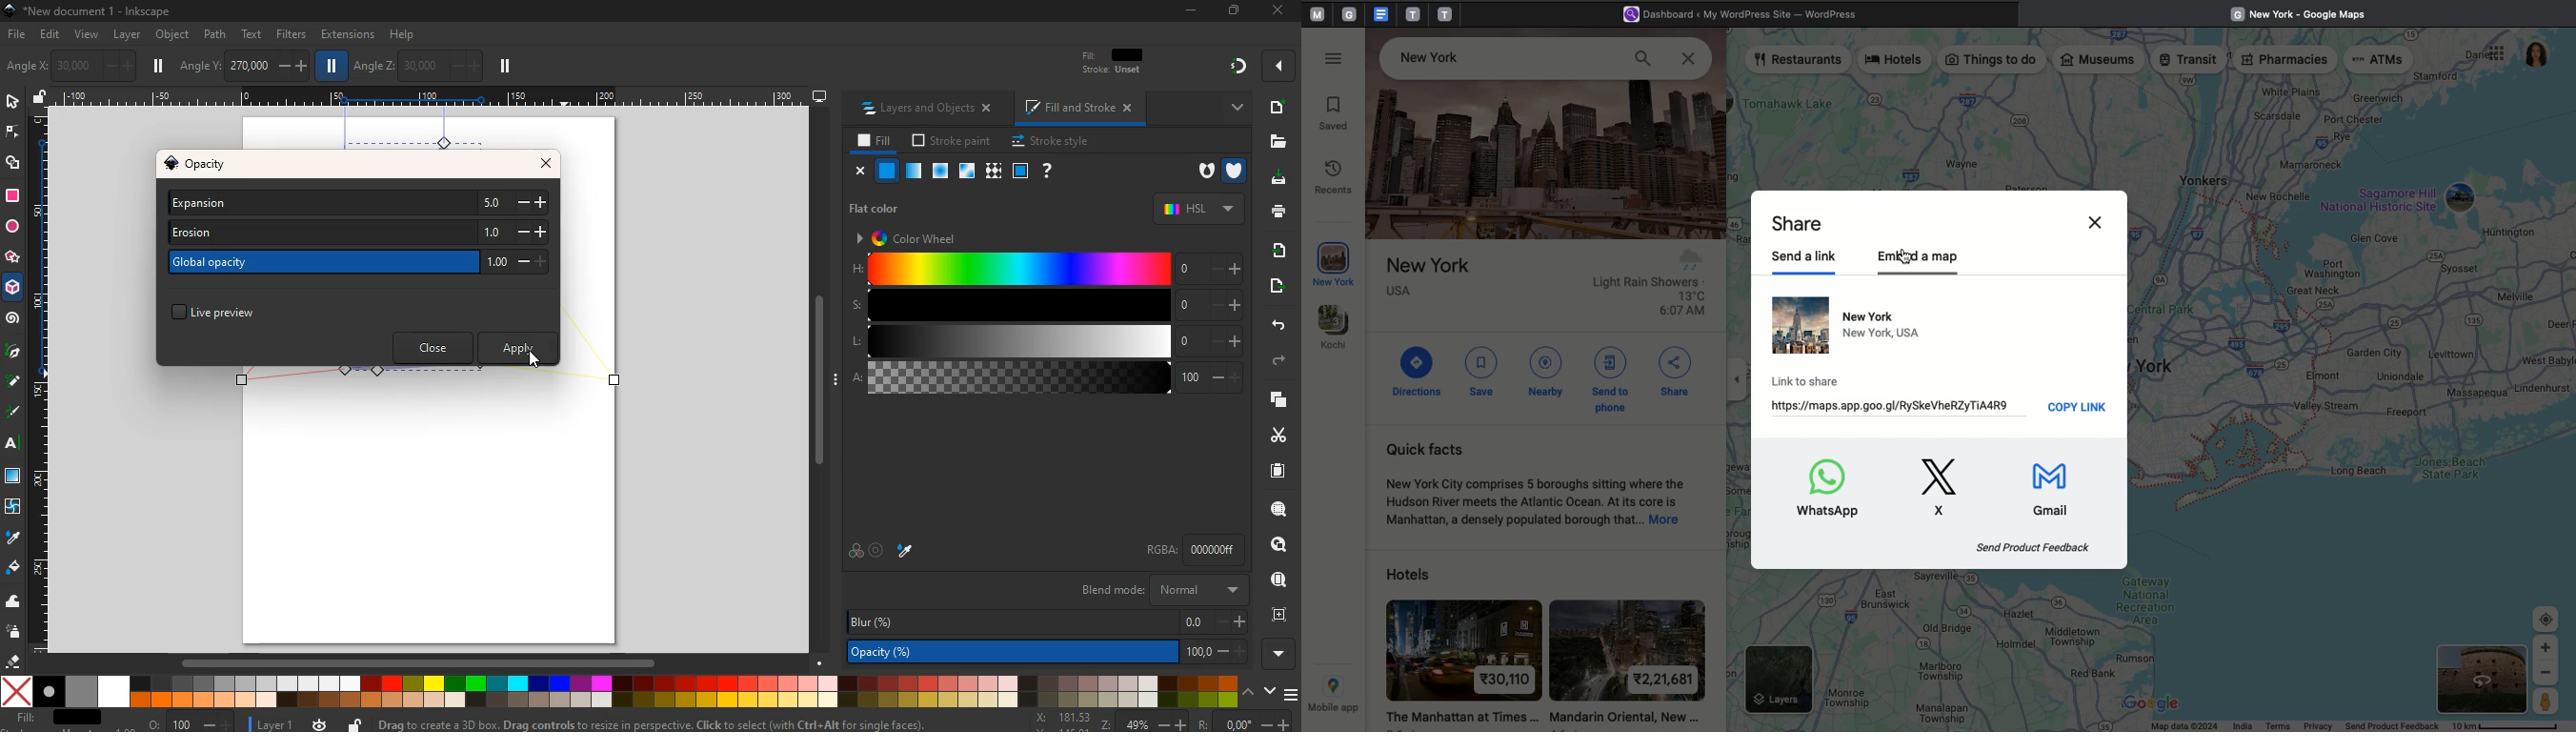 Image resolution: width=2576 pixels, height=756 pixels. What do you see at coordinates (1629, 652) in the screenshot?
I see `hotel 2` at bounding box center [1629, 652].